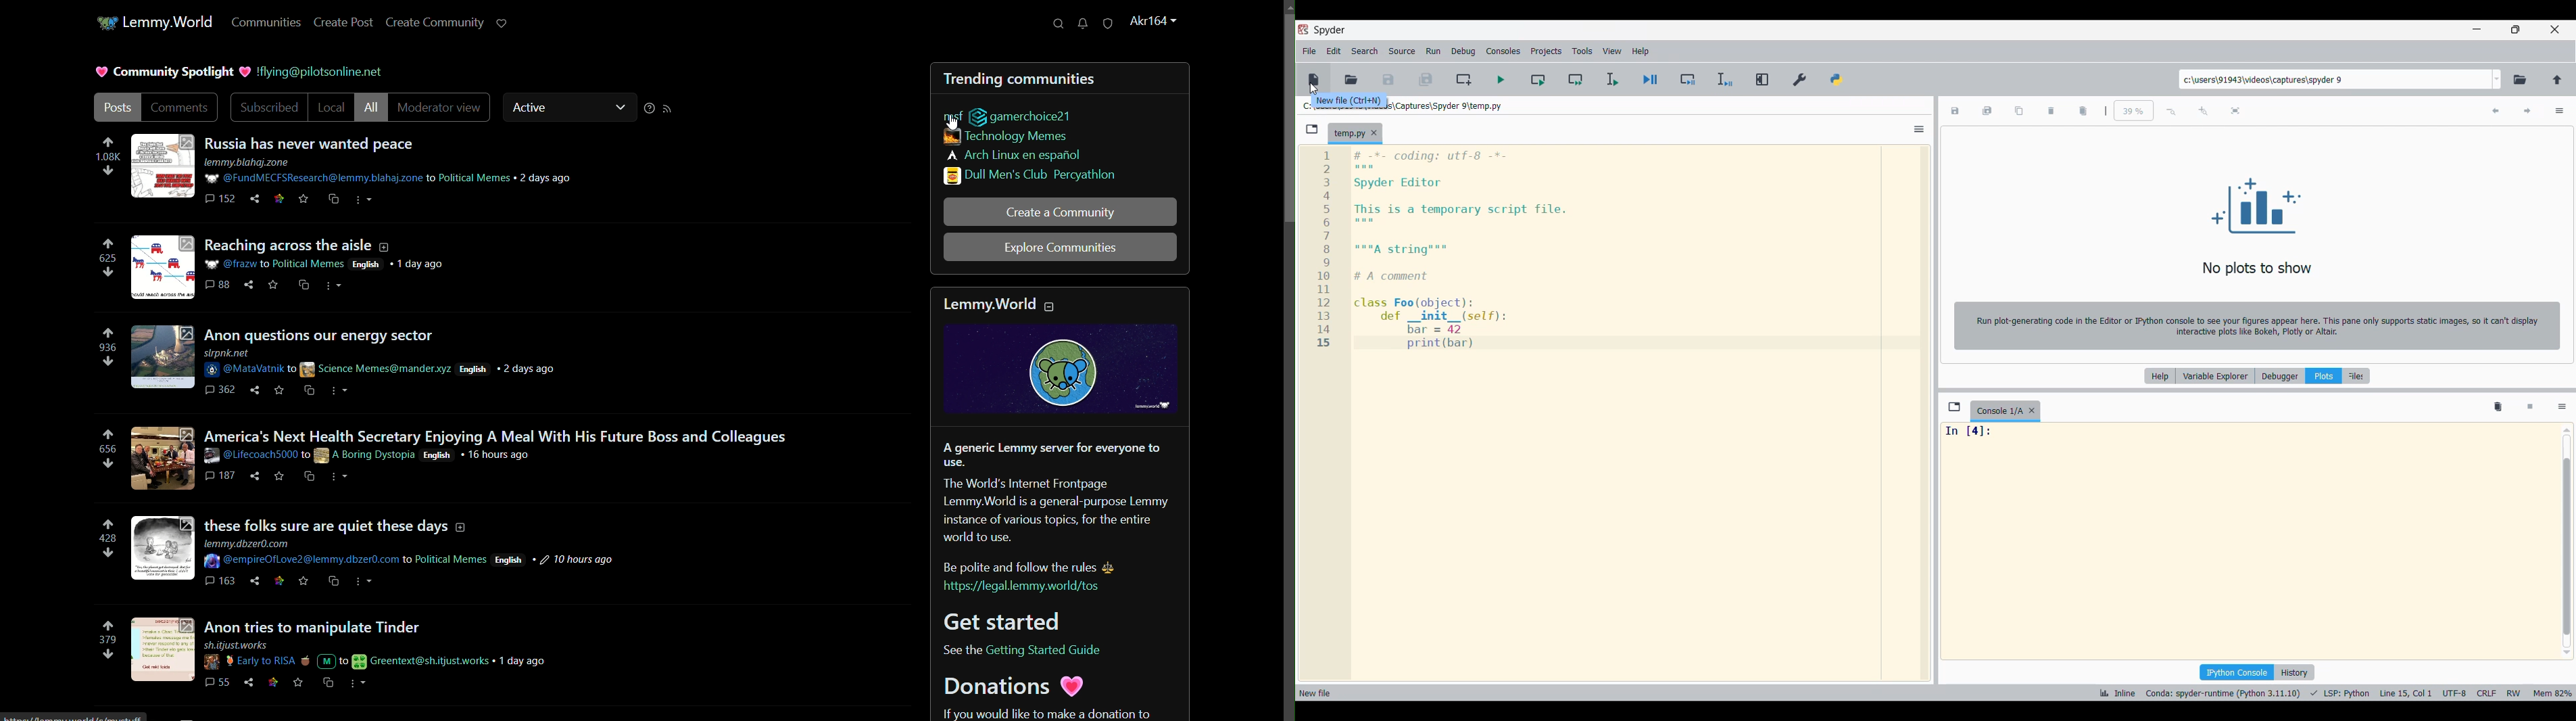 Image resolution: width=2576 pixels, height=728 pixels. Describe the element at coordinates (116, 108) in the screenshot. I see `posts` at that location.